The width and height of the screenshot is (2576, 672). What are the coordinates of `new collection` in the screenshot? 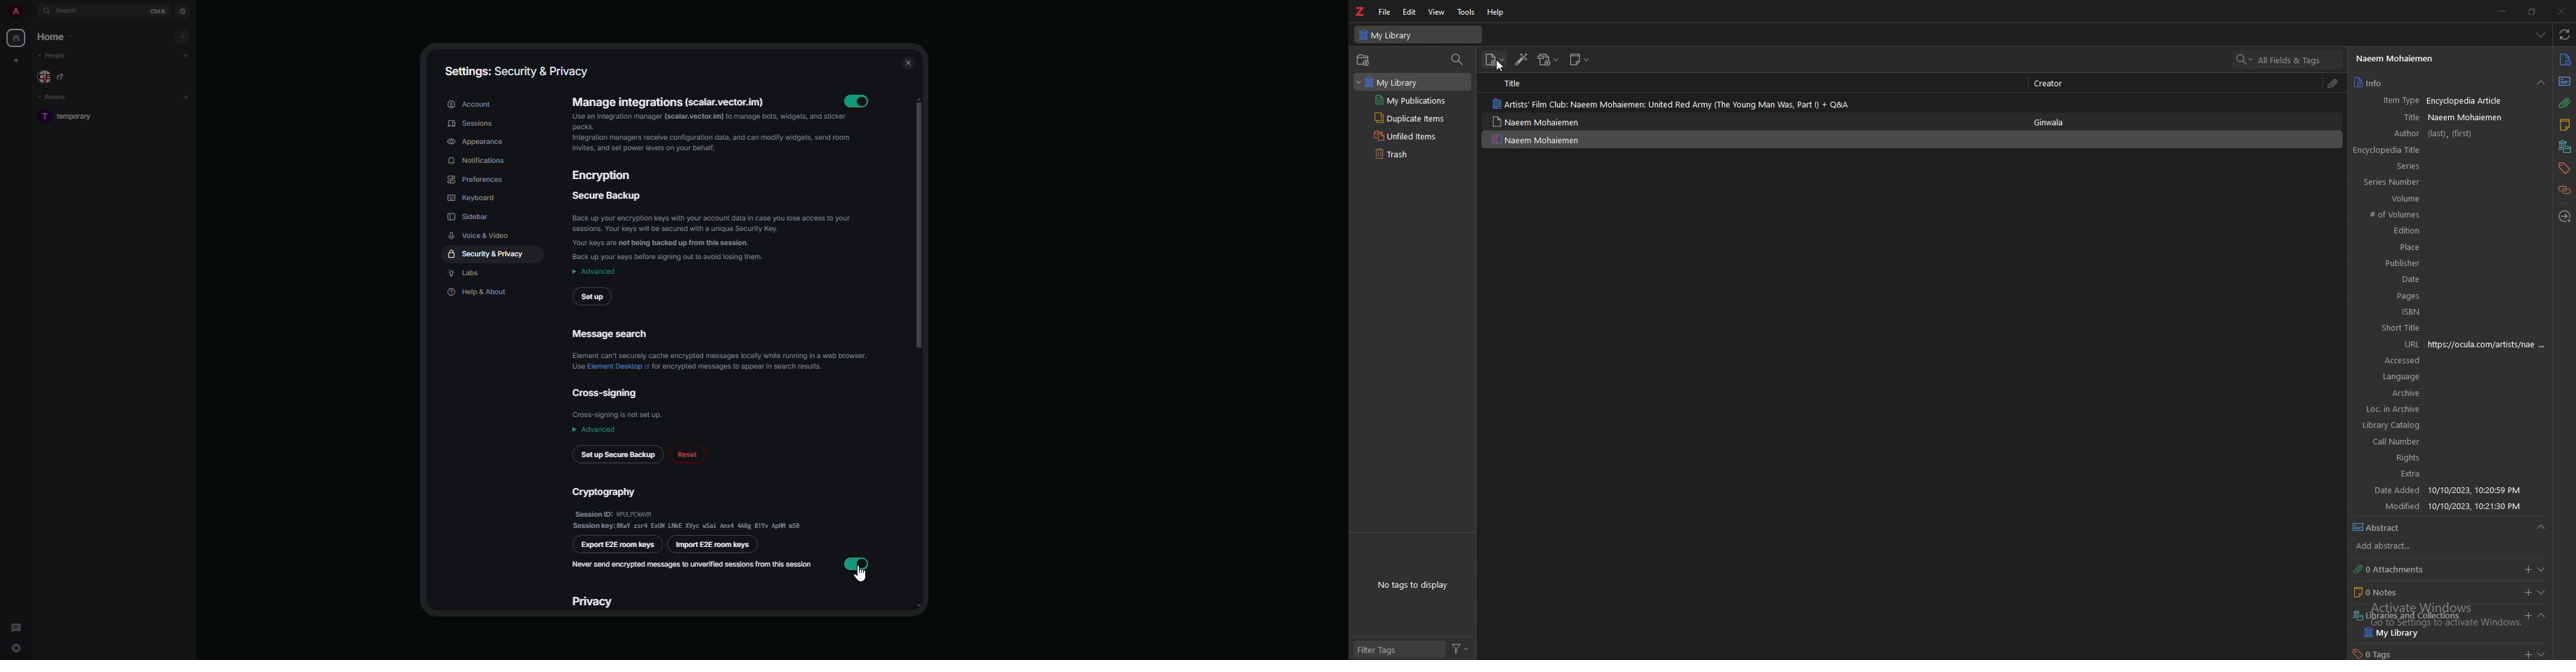 It's located at (1364, 60).